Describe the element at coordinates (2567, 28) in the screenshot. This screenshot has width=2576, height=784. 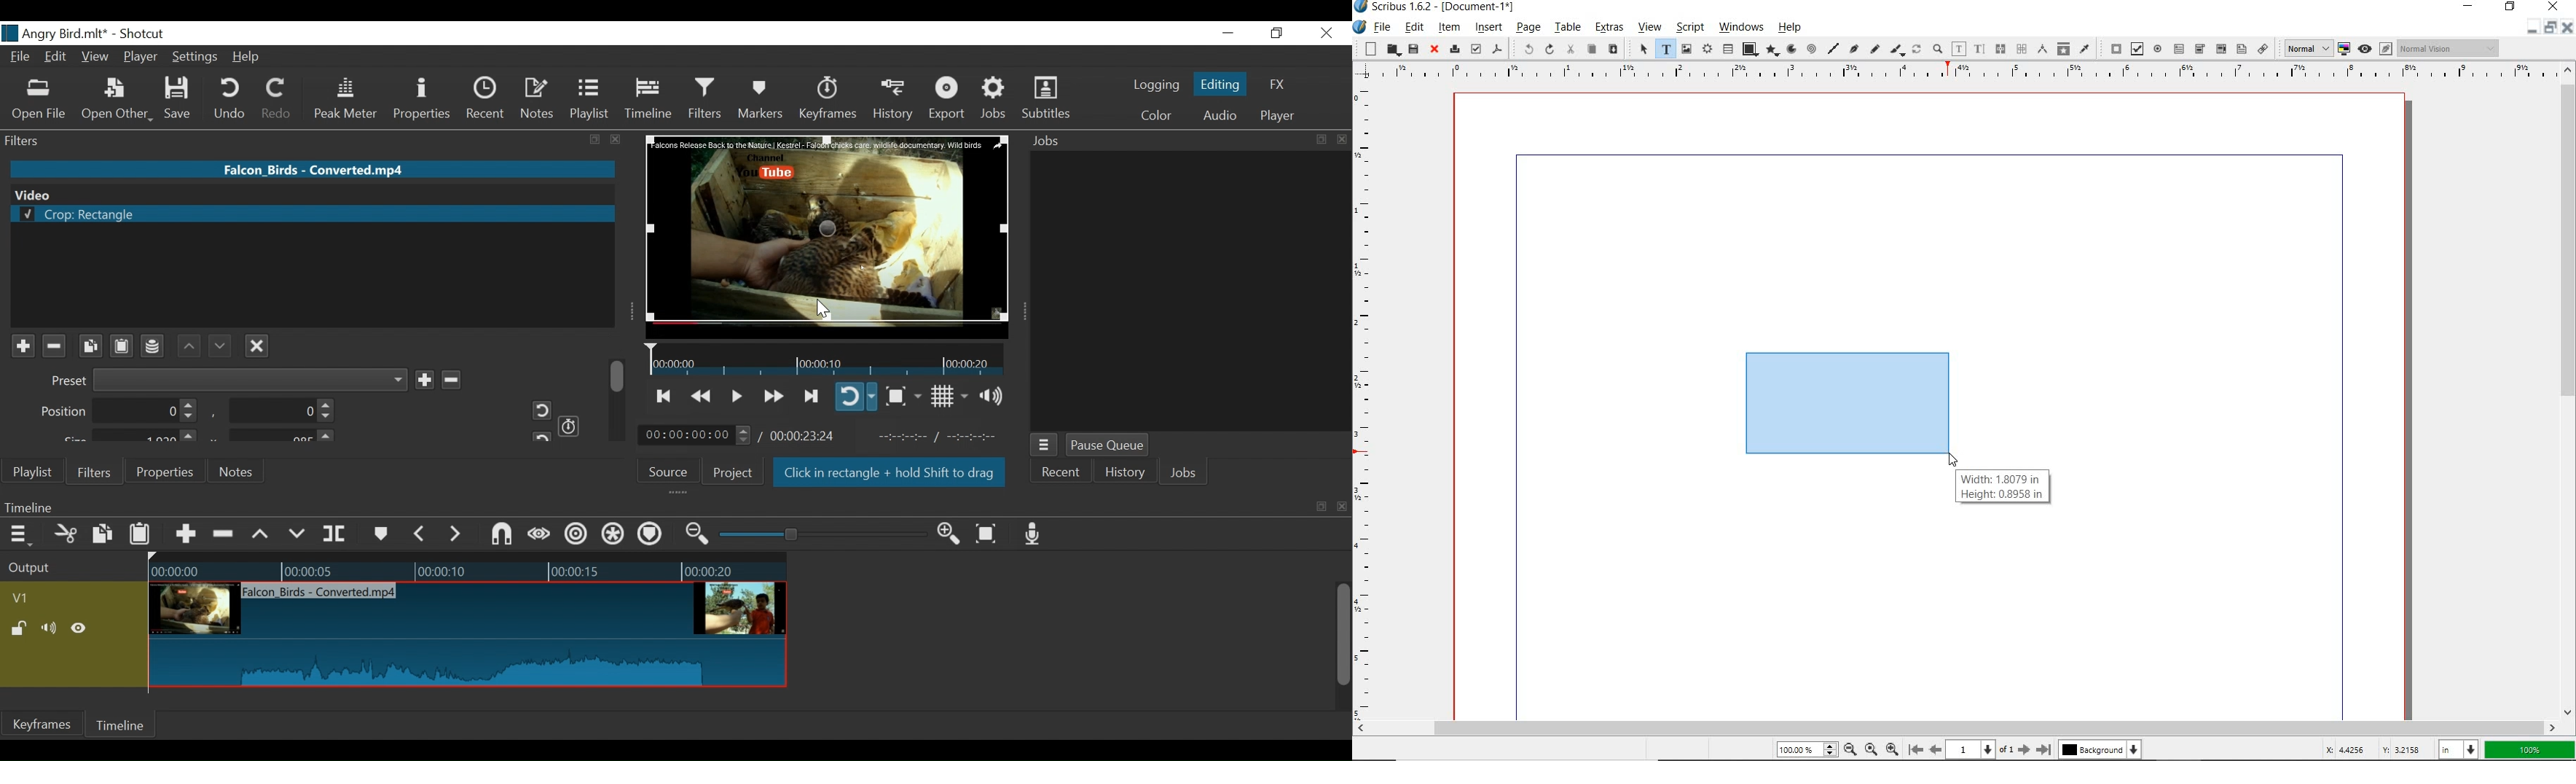
I see `Close` at that location.